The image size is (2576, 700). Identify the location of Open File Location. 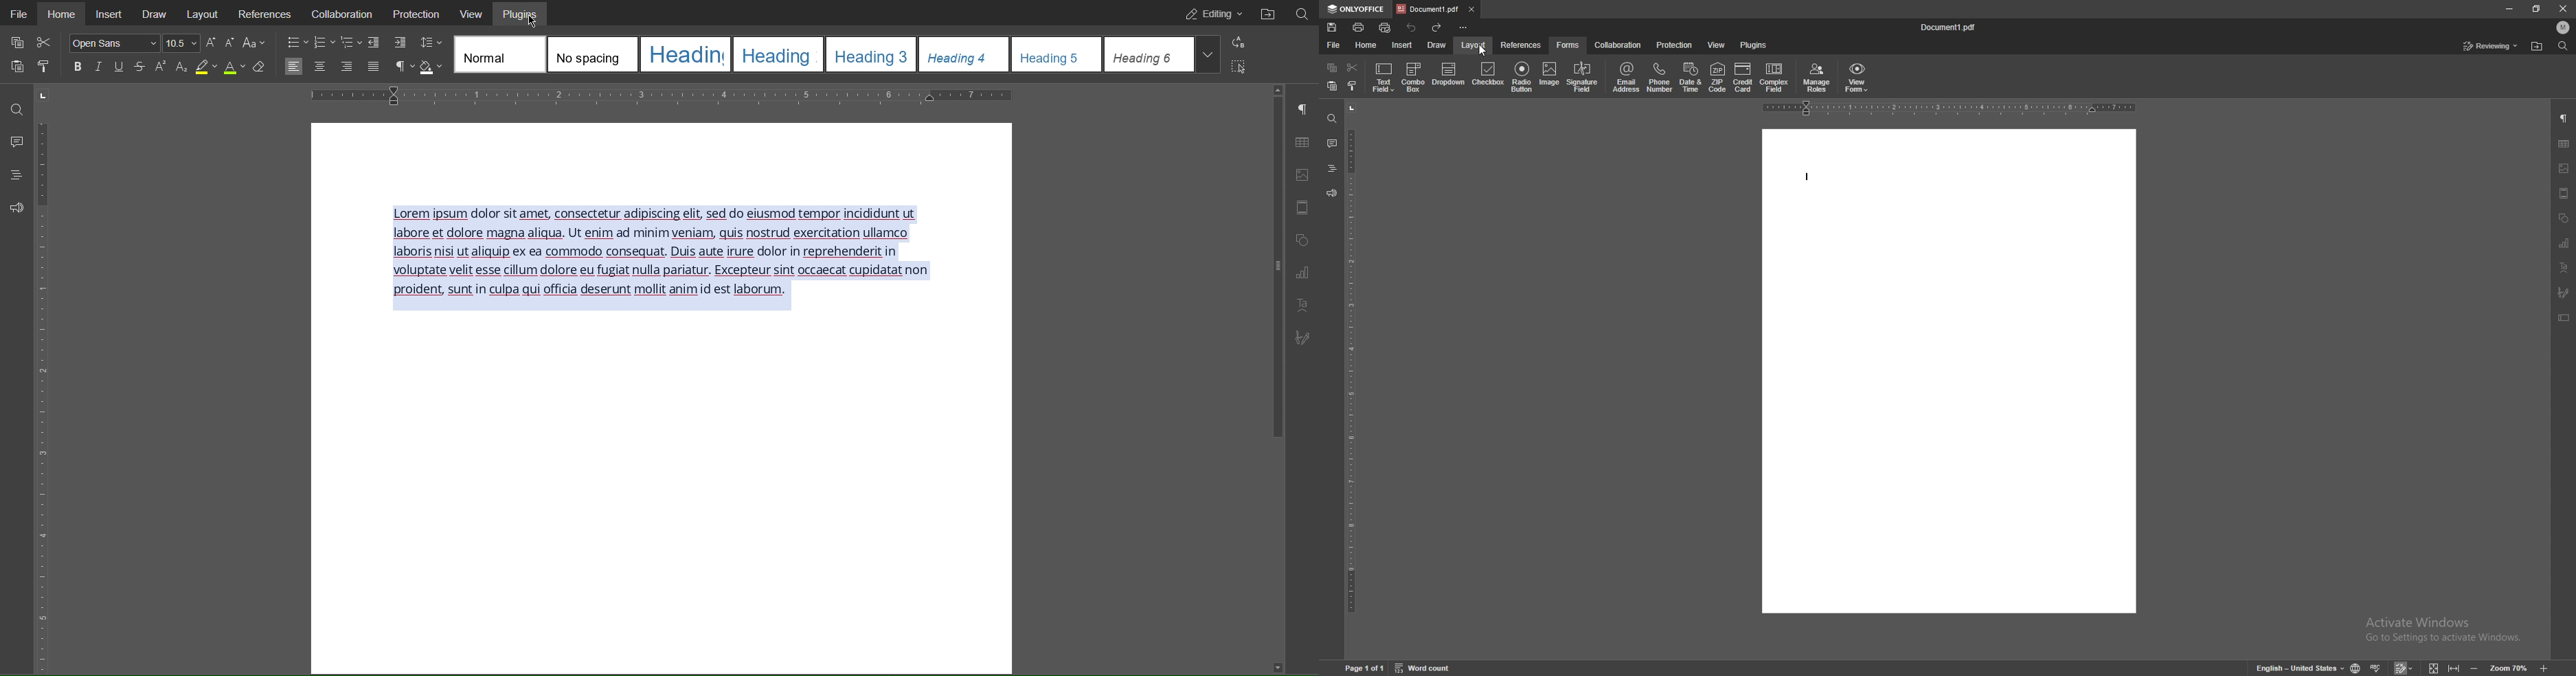
(1273, 14).